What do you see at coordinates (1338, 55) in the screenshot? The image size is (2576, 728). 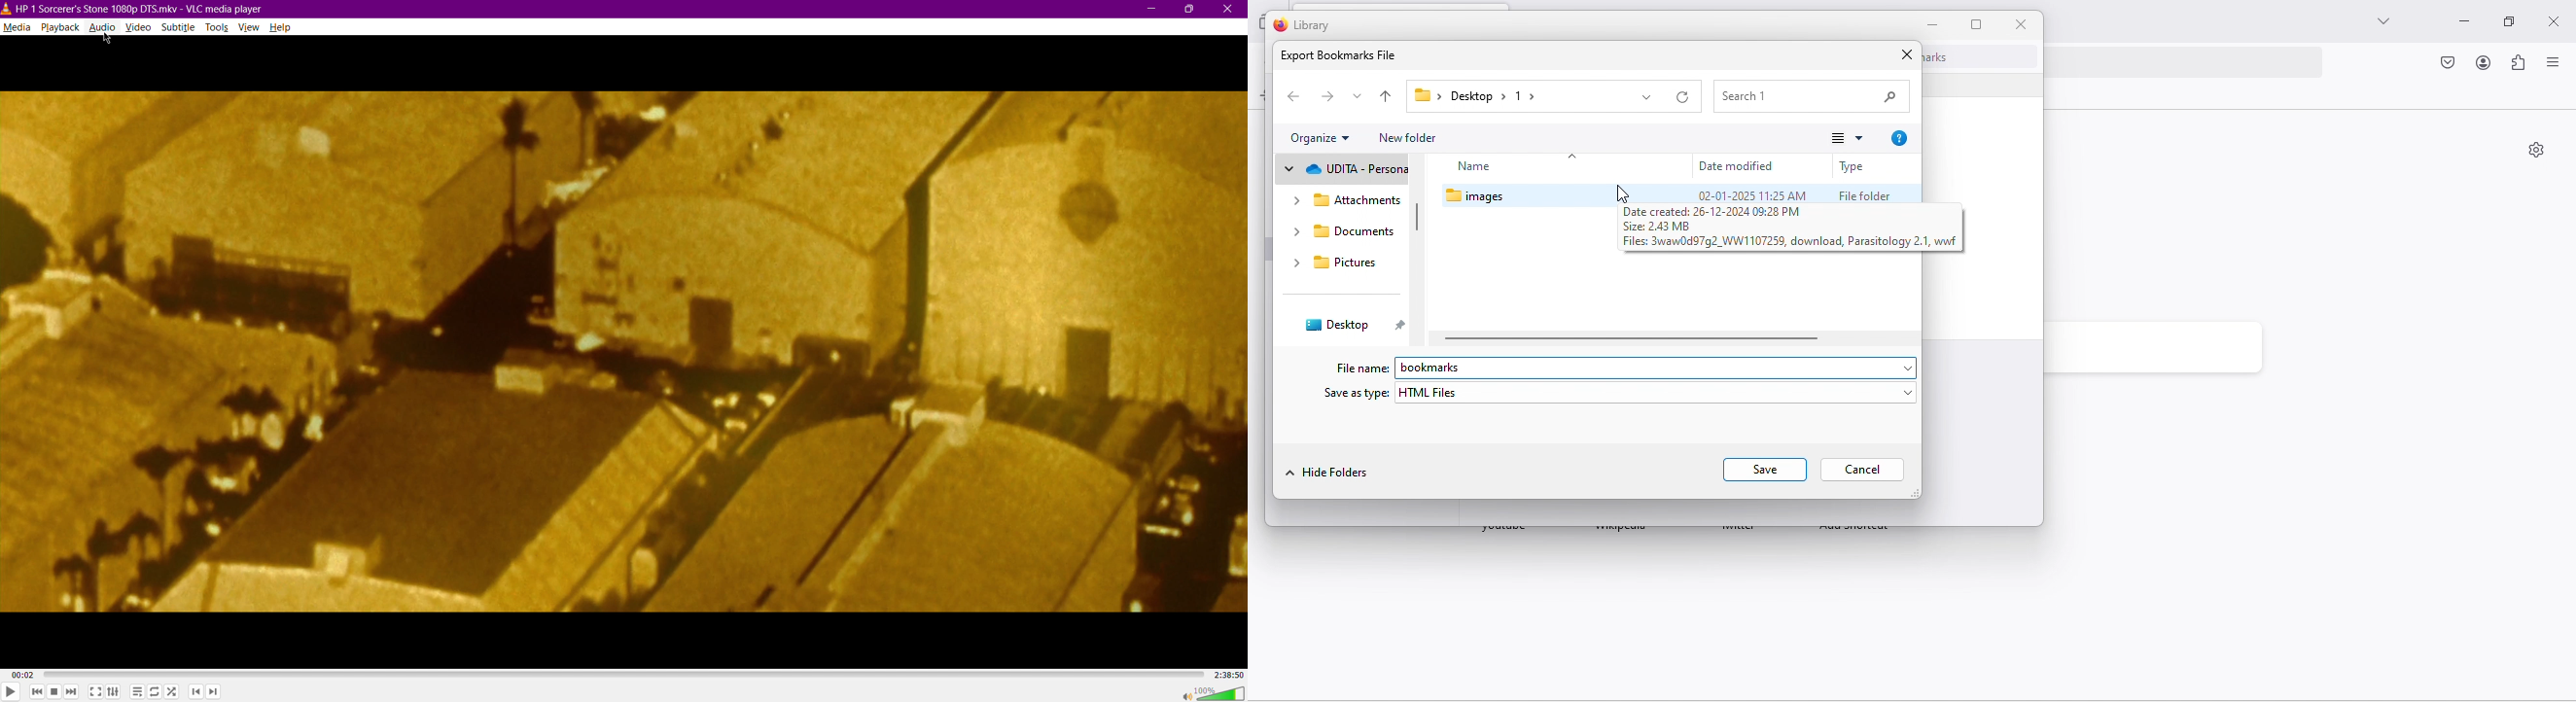 I see `Export bookmarks file` at bounding box center [1338, 55].